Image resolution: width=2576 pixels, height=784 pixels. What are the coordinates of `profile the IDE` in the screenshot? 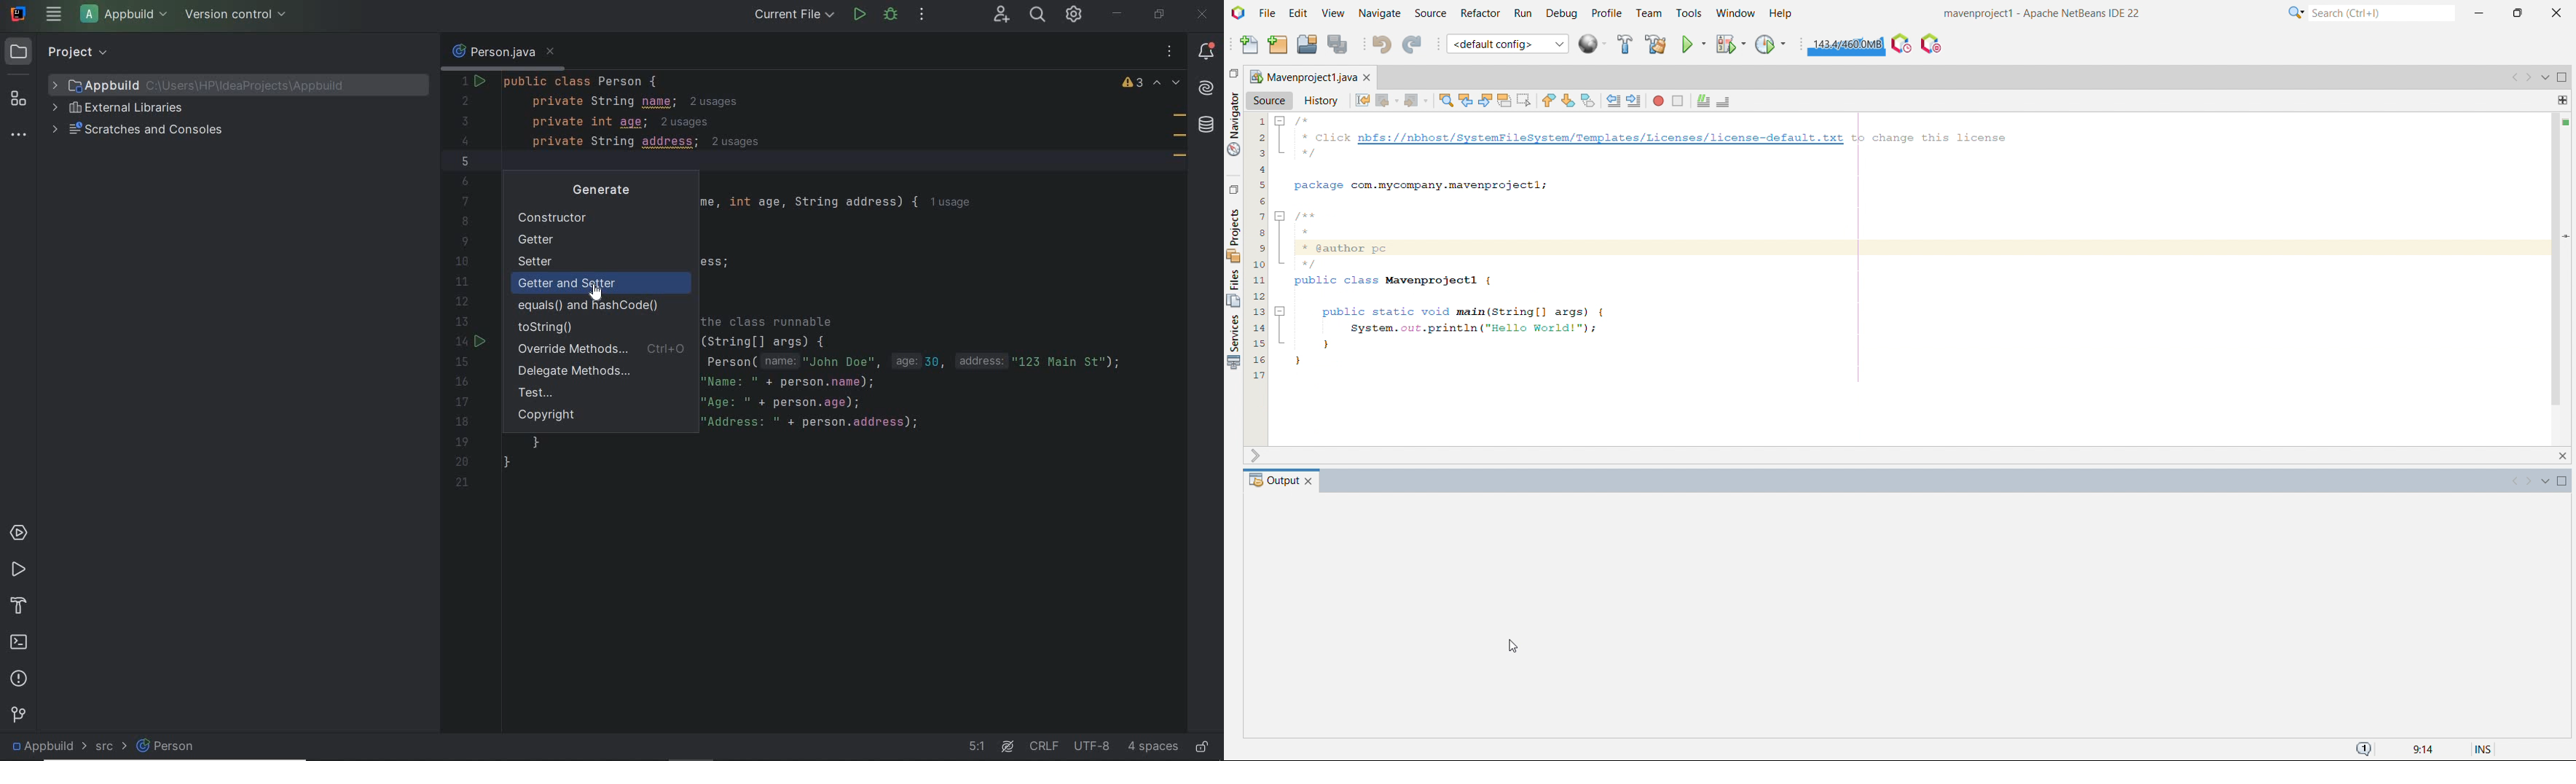 It's located at (1901, 43).